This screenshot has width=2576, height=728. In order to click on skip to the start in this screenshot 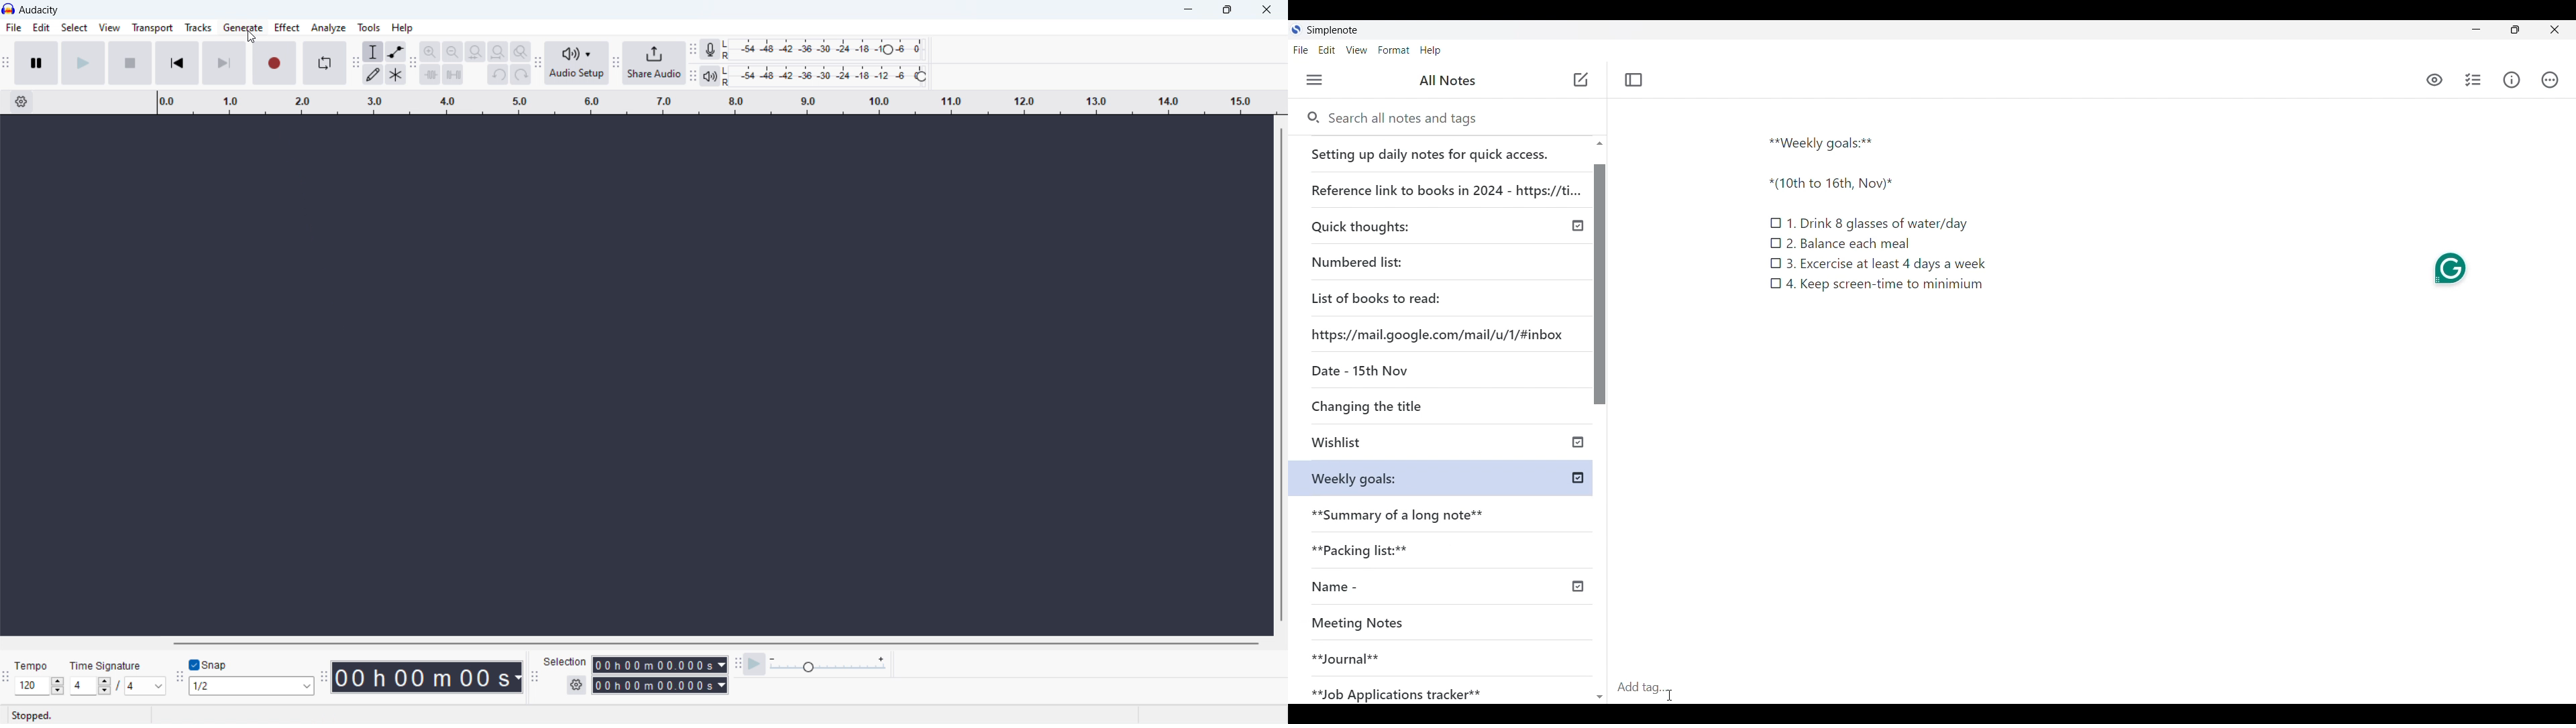, I will do `click(177, 63)`.